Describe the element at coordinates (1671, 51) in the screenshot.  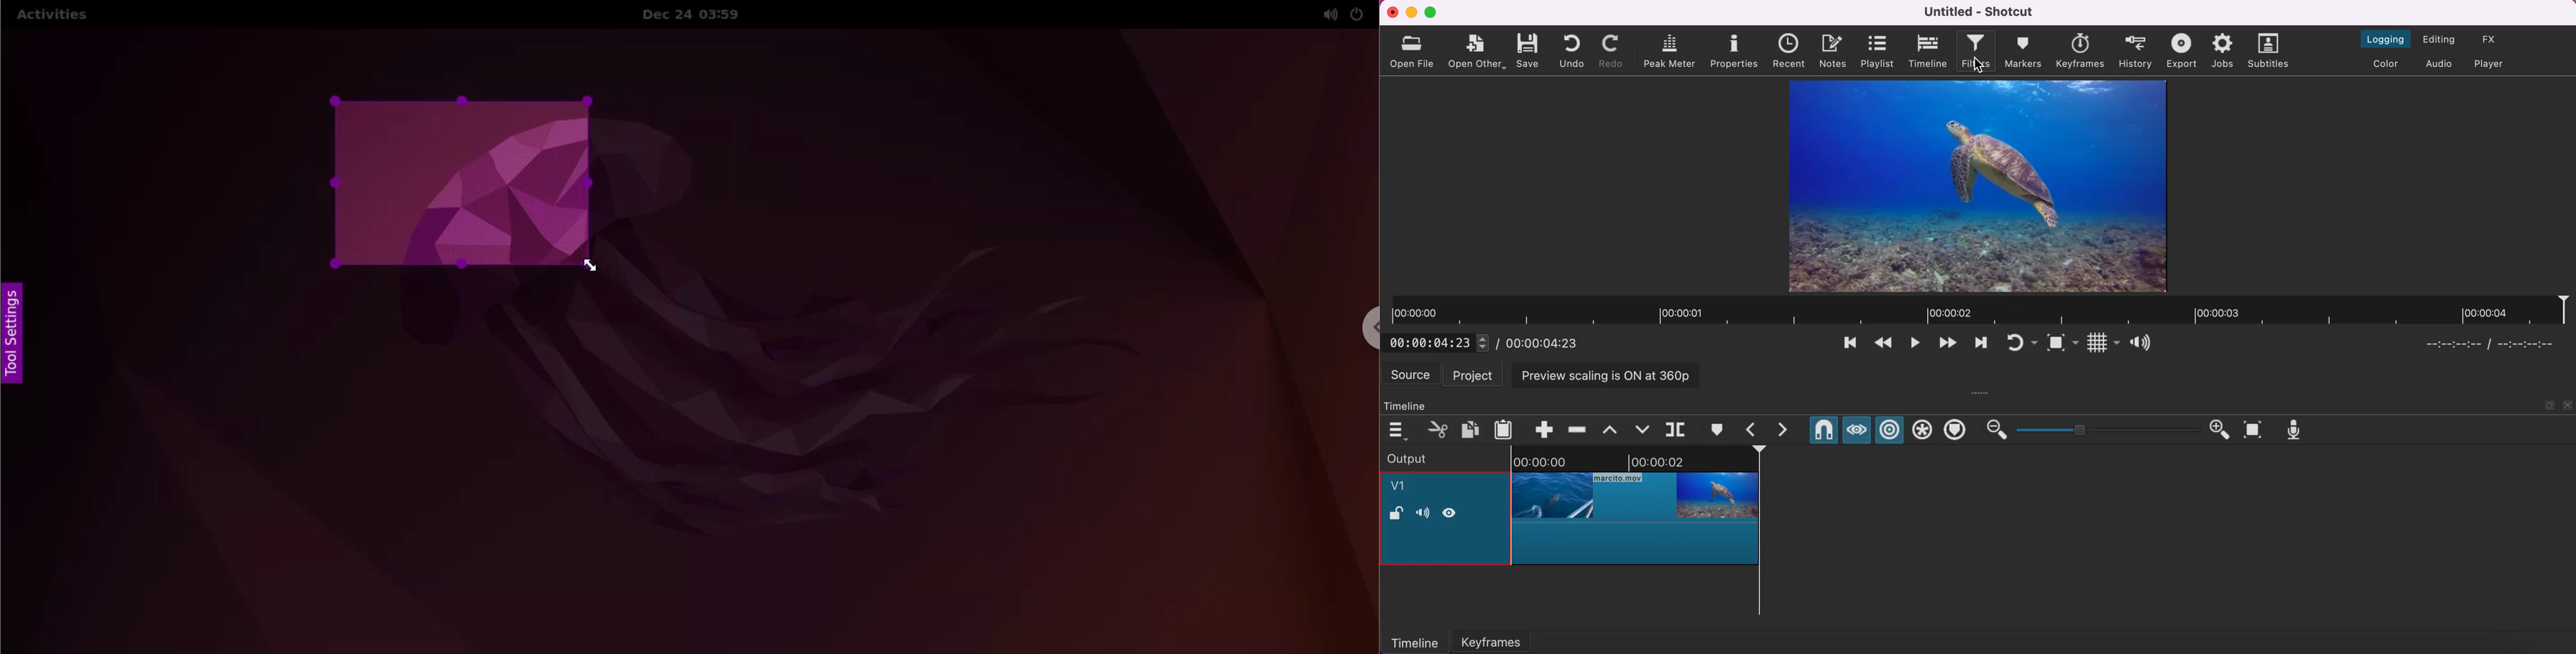
I see `peak meter` at that location.